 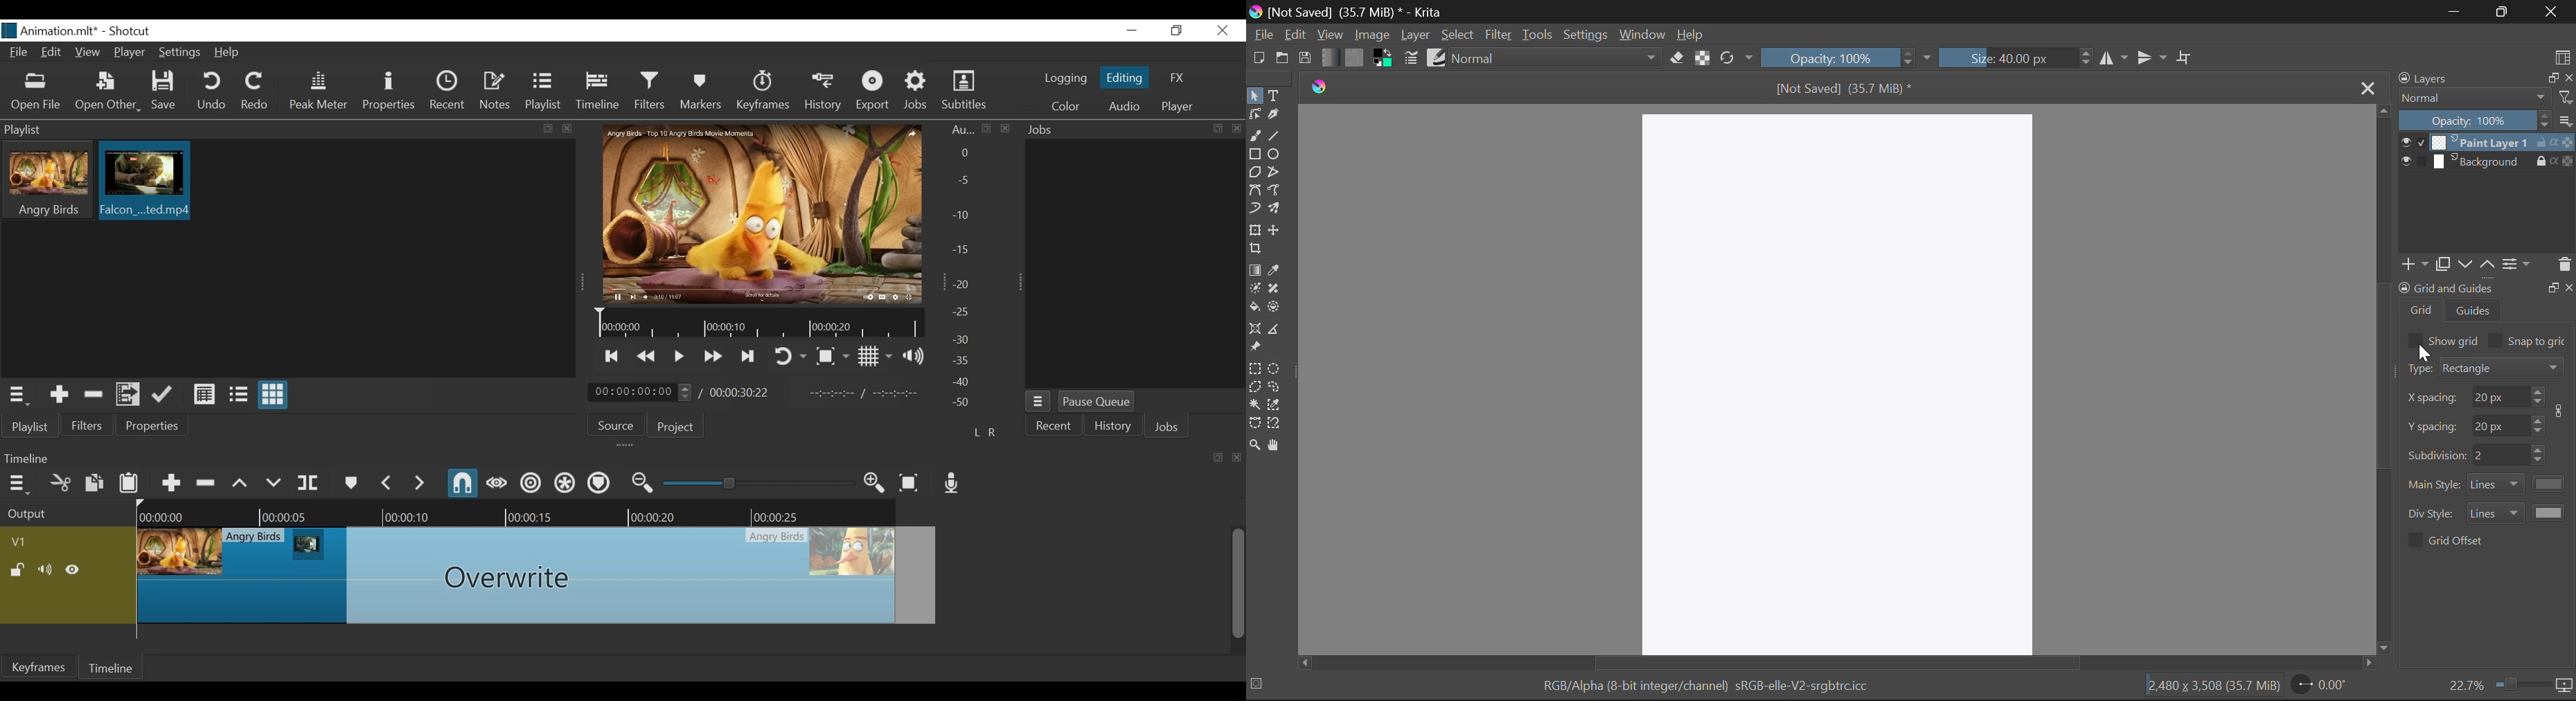 I want to click on View, so click(x=1330, y=35).